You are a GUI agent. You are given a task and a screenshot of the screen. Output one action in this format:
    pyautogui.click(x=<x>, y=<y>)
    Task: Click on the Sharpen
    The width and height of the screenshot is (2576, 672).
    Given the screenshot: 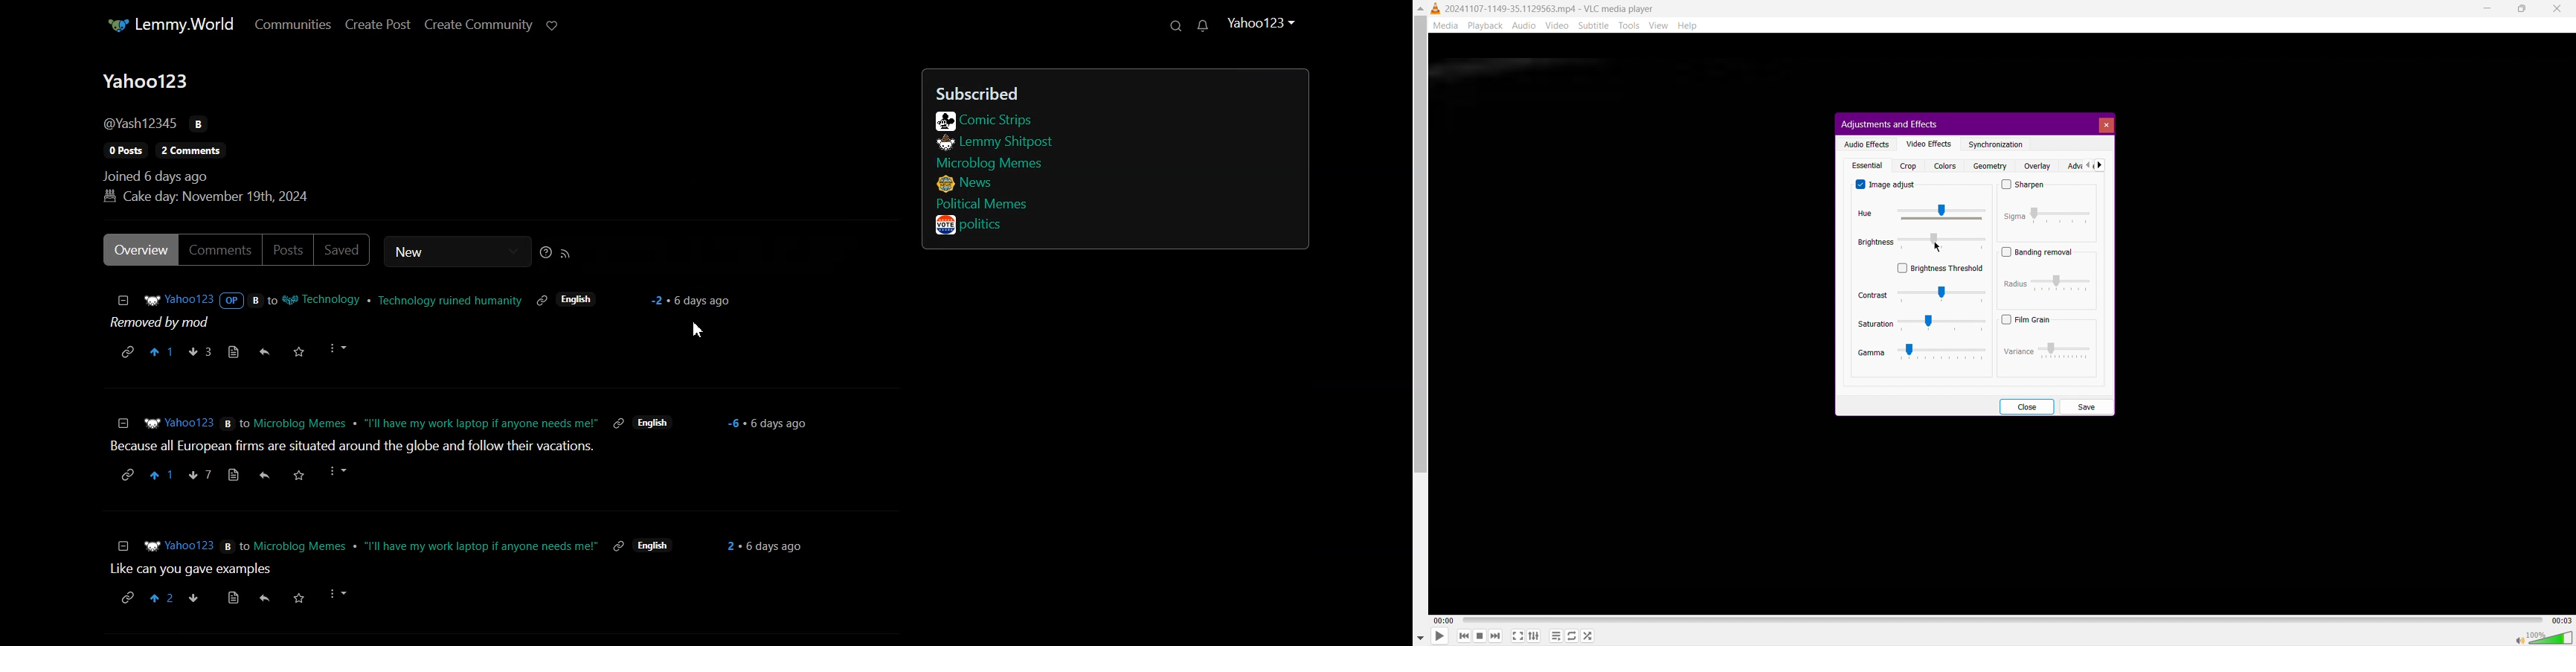 What is the action you would take?
    pyautogui.click(x=2024, y=186)
    